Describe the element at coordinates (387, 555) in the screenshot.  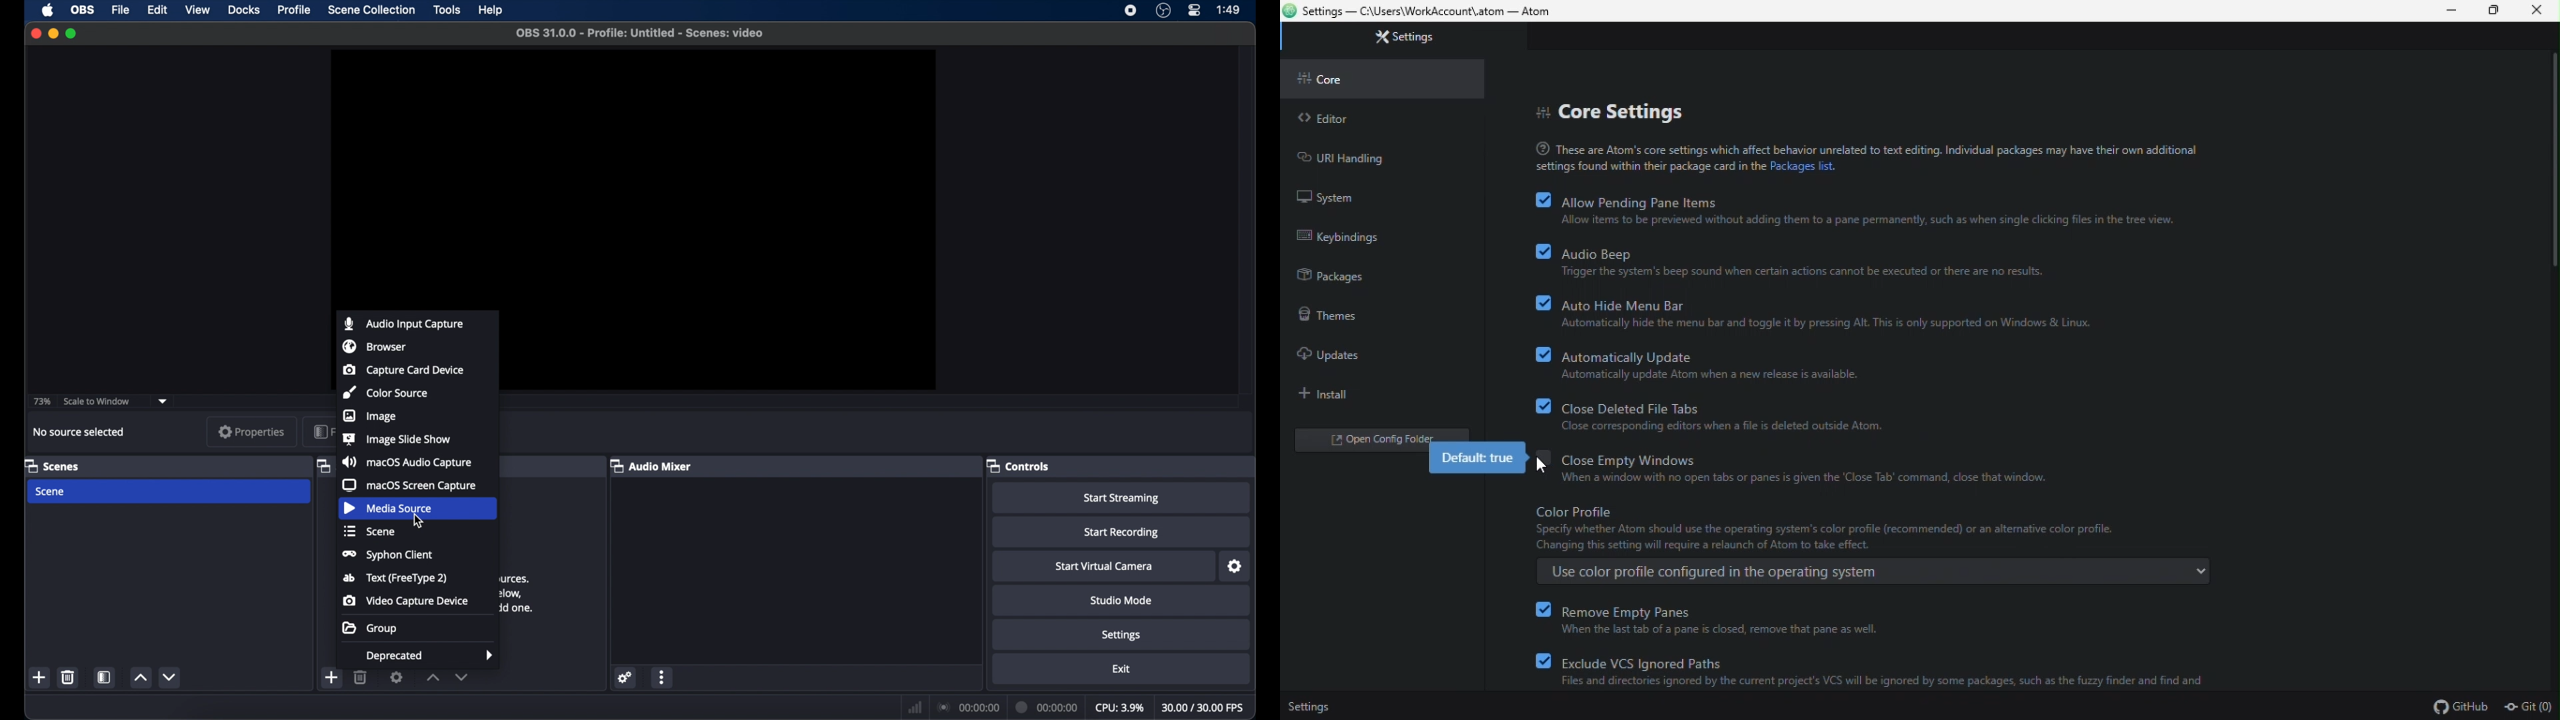
I see `syphon client` at that location.